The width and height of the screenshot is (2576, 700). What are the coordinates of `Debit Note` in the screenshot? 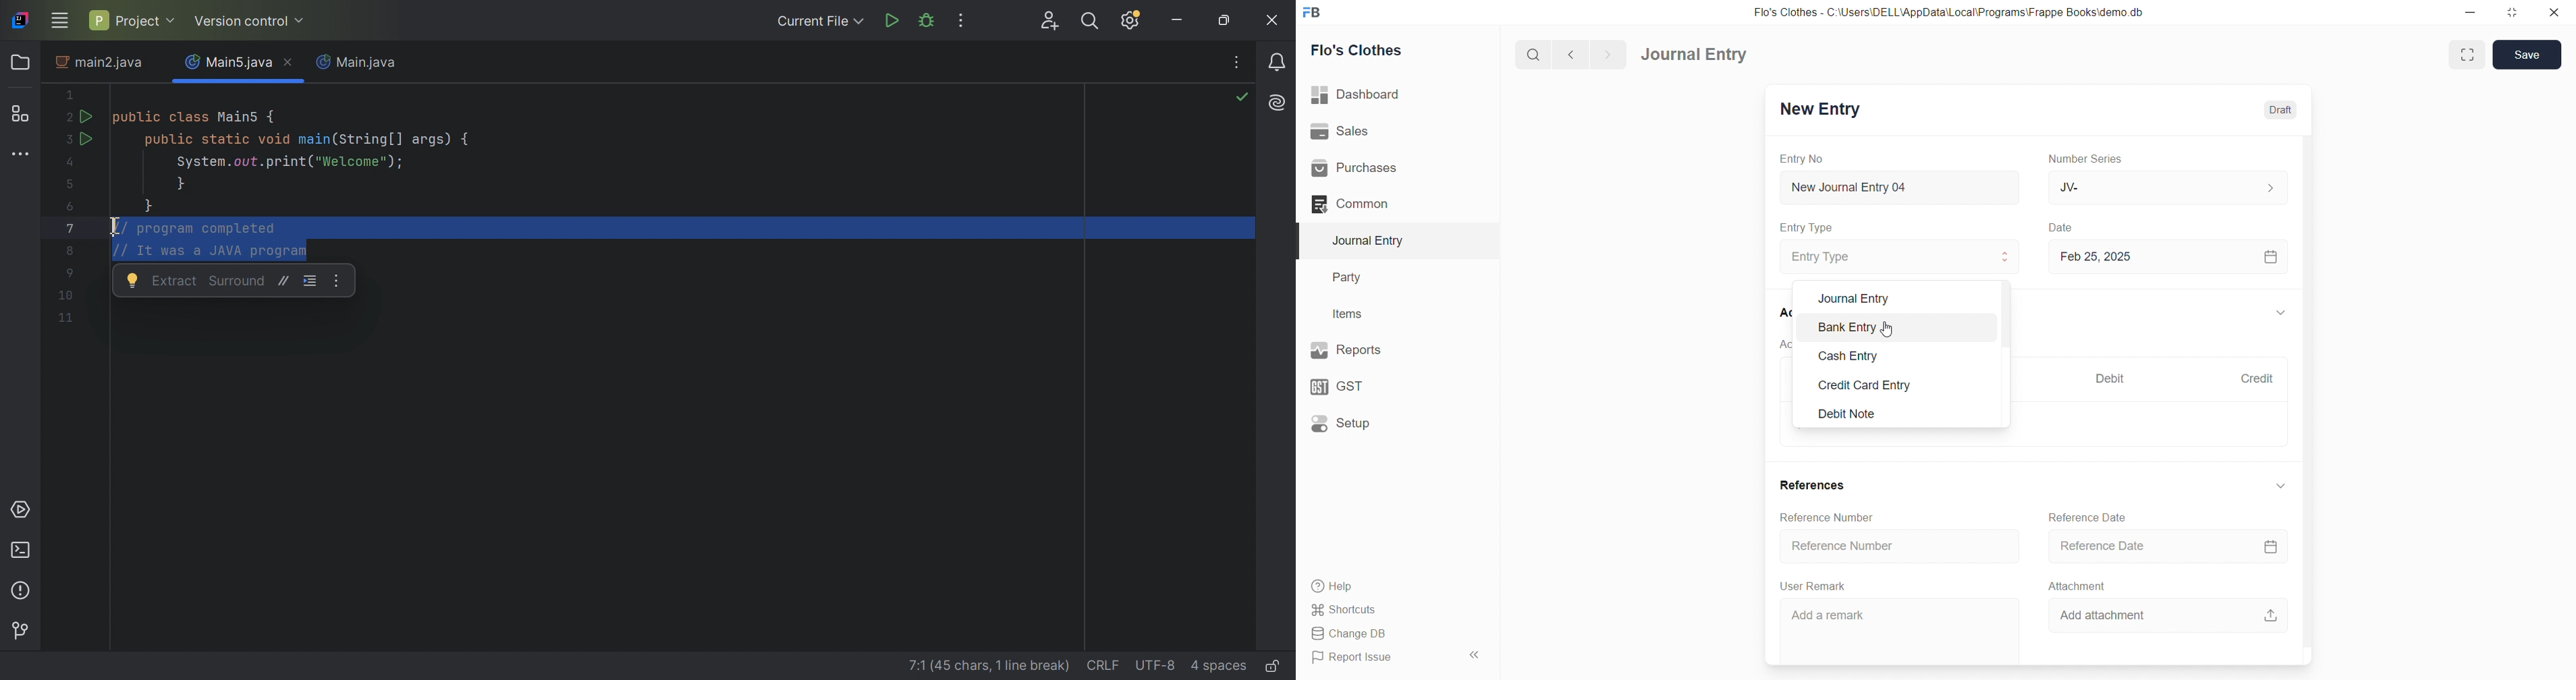 It's located at (1895, 414).